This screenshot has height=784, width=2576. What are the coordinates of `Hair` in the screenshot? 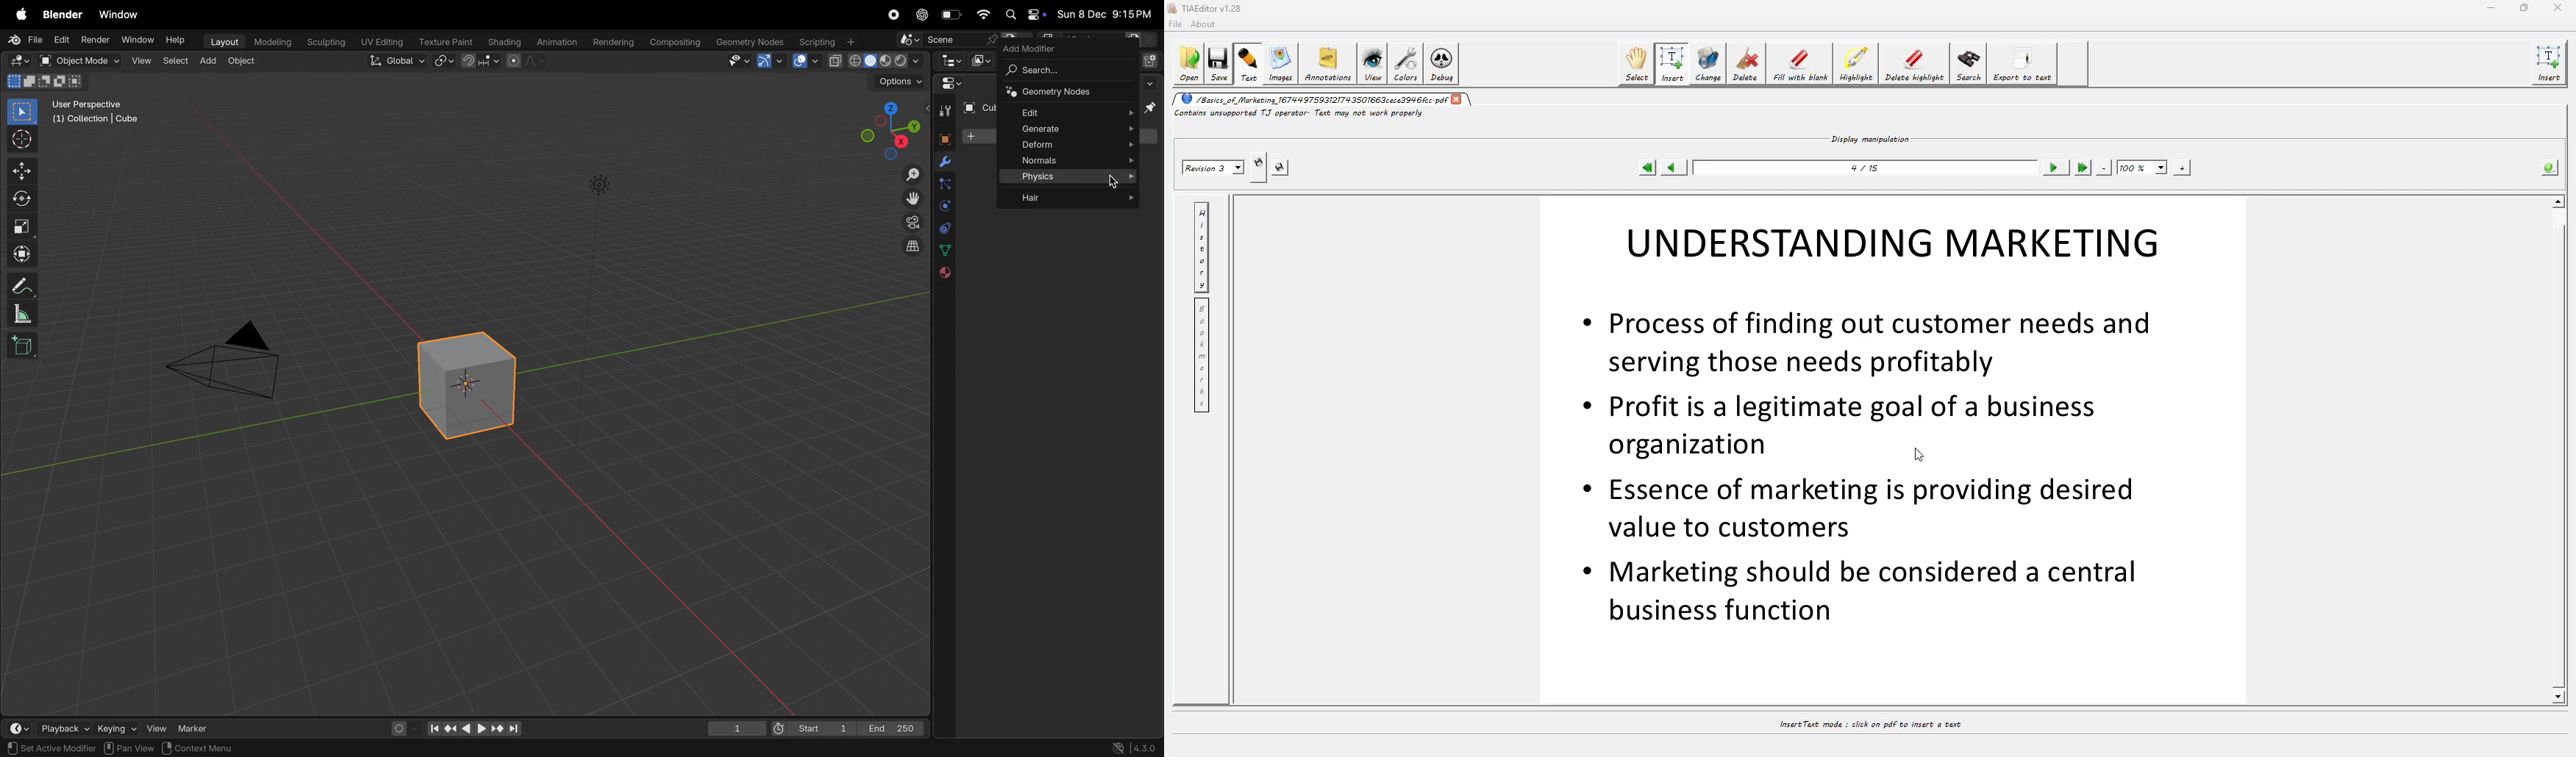 It's located at (1072, 196).